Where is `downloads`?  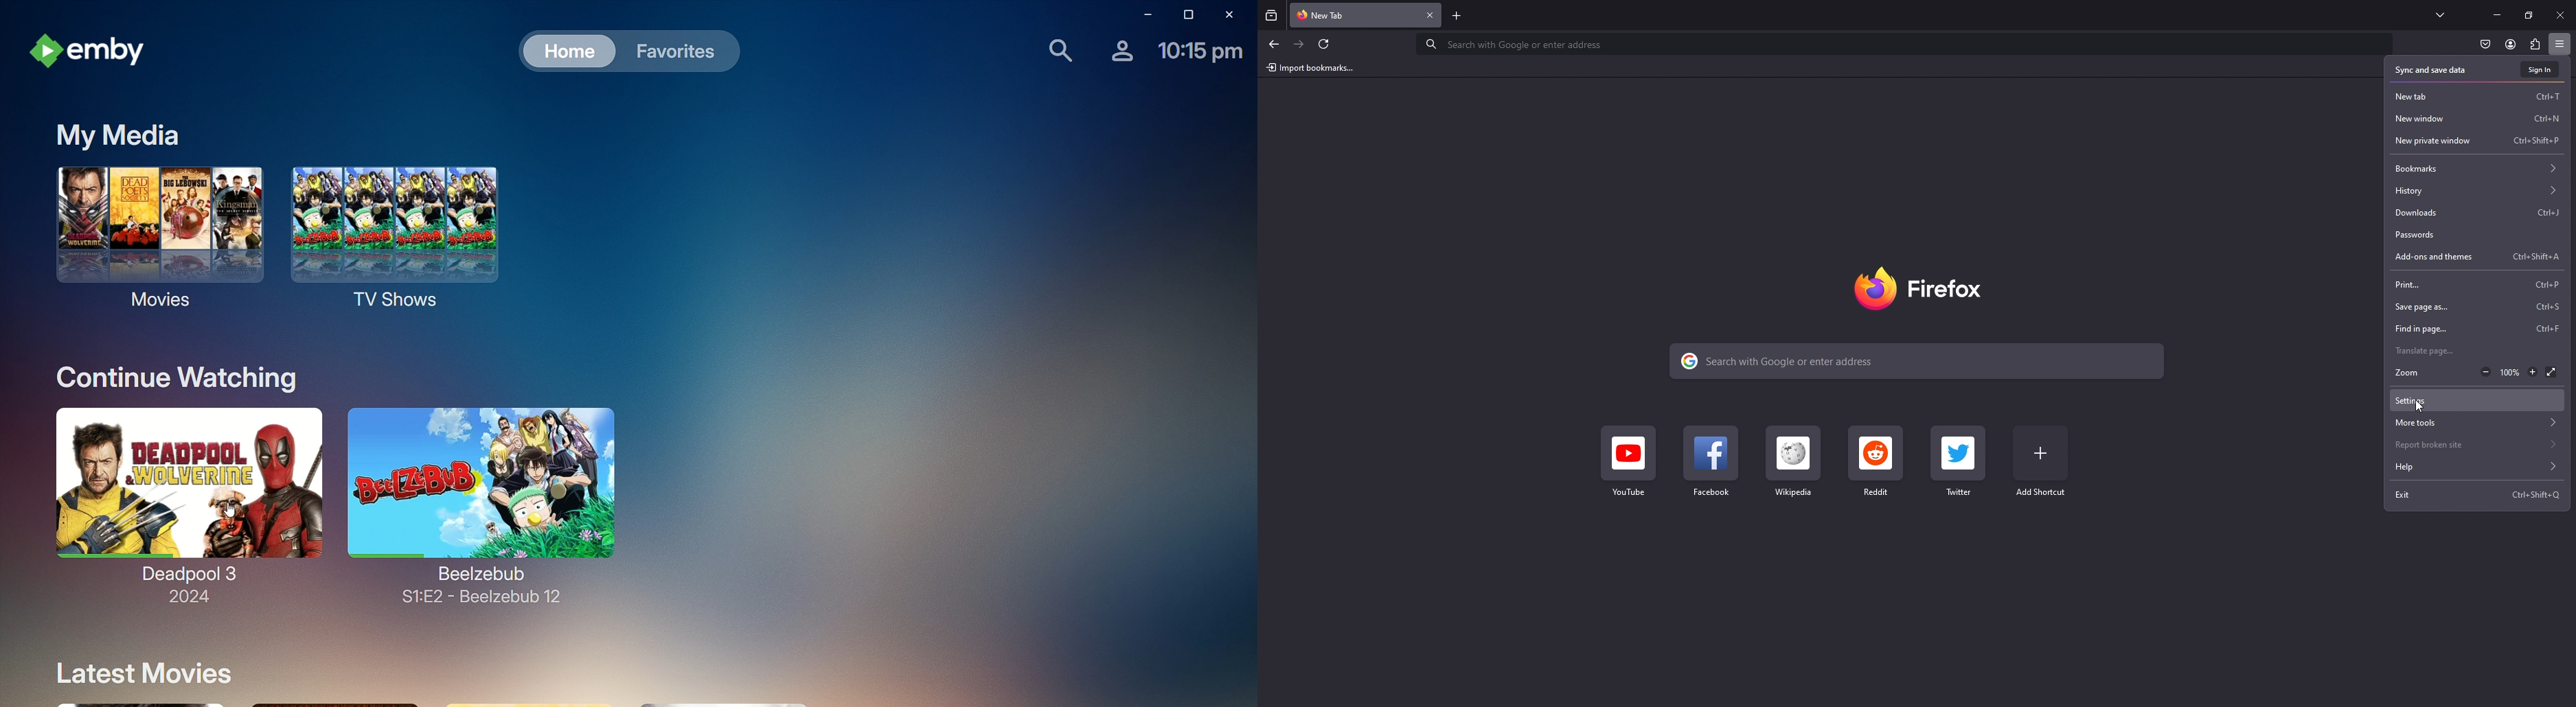 downloads is located at coordinates (2477, 213).